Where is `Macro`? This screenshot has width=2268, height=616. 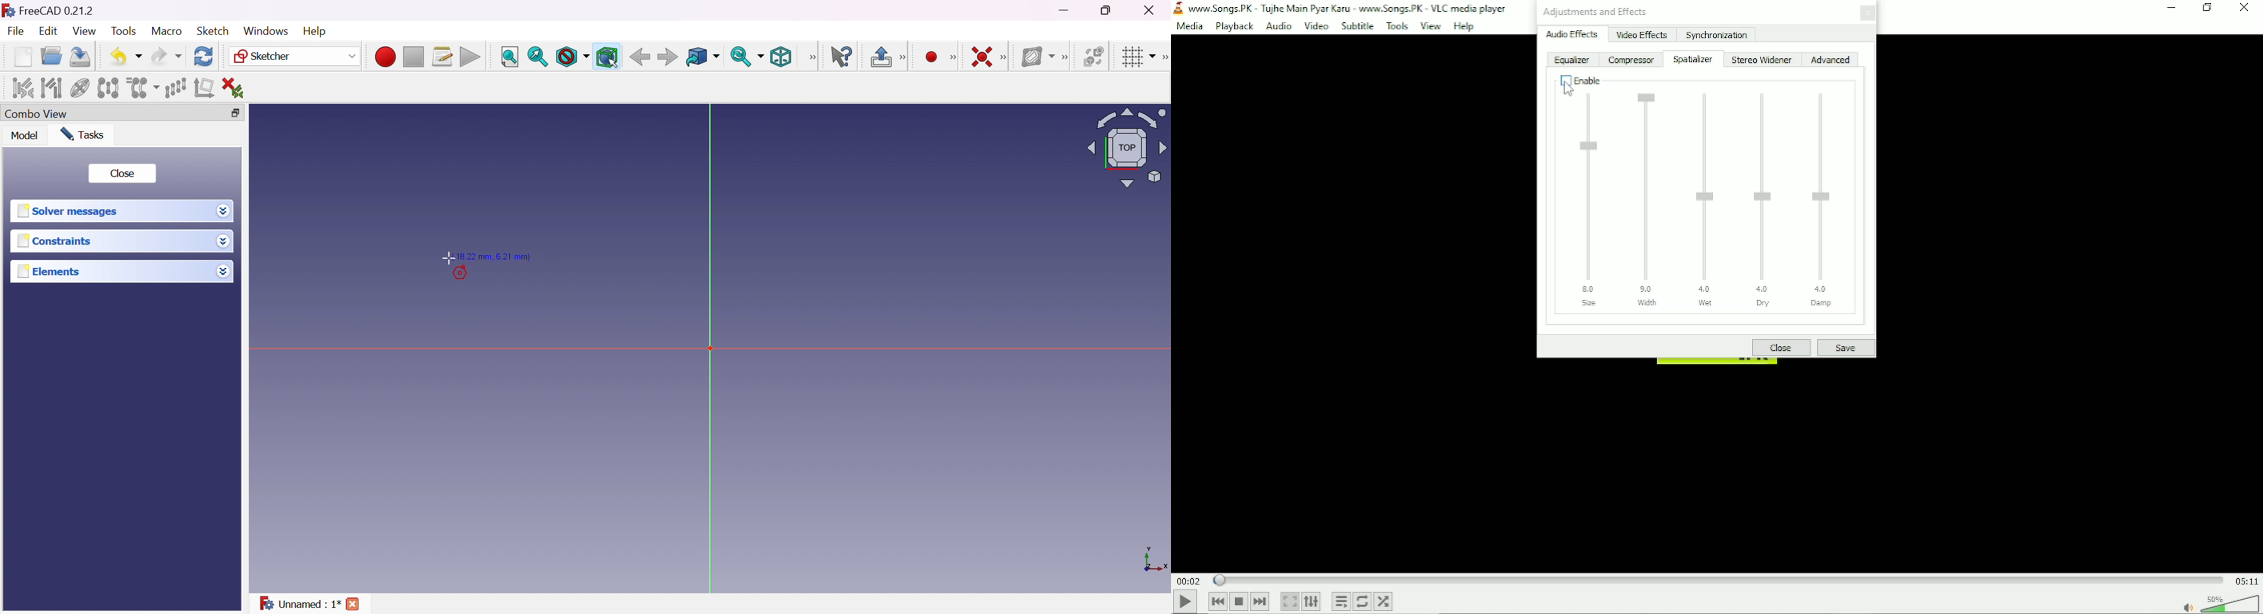 Macro is located at coordinates (167, 31).